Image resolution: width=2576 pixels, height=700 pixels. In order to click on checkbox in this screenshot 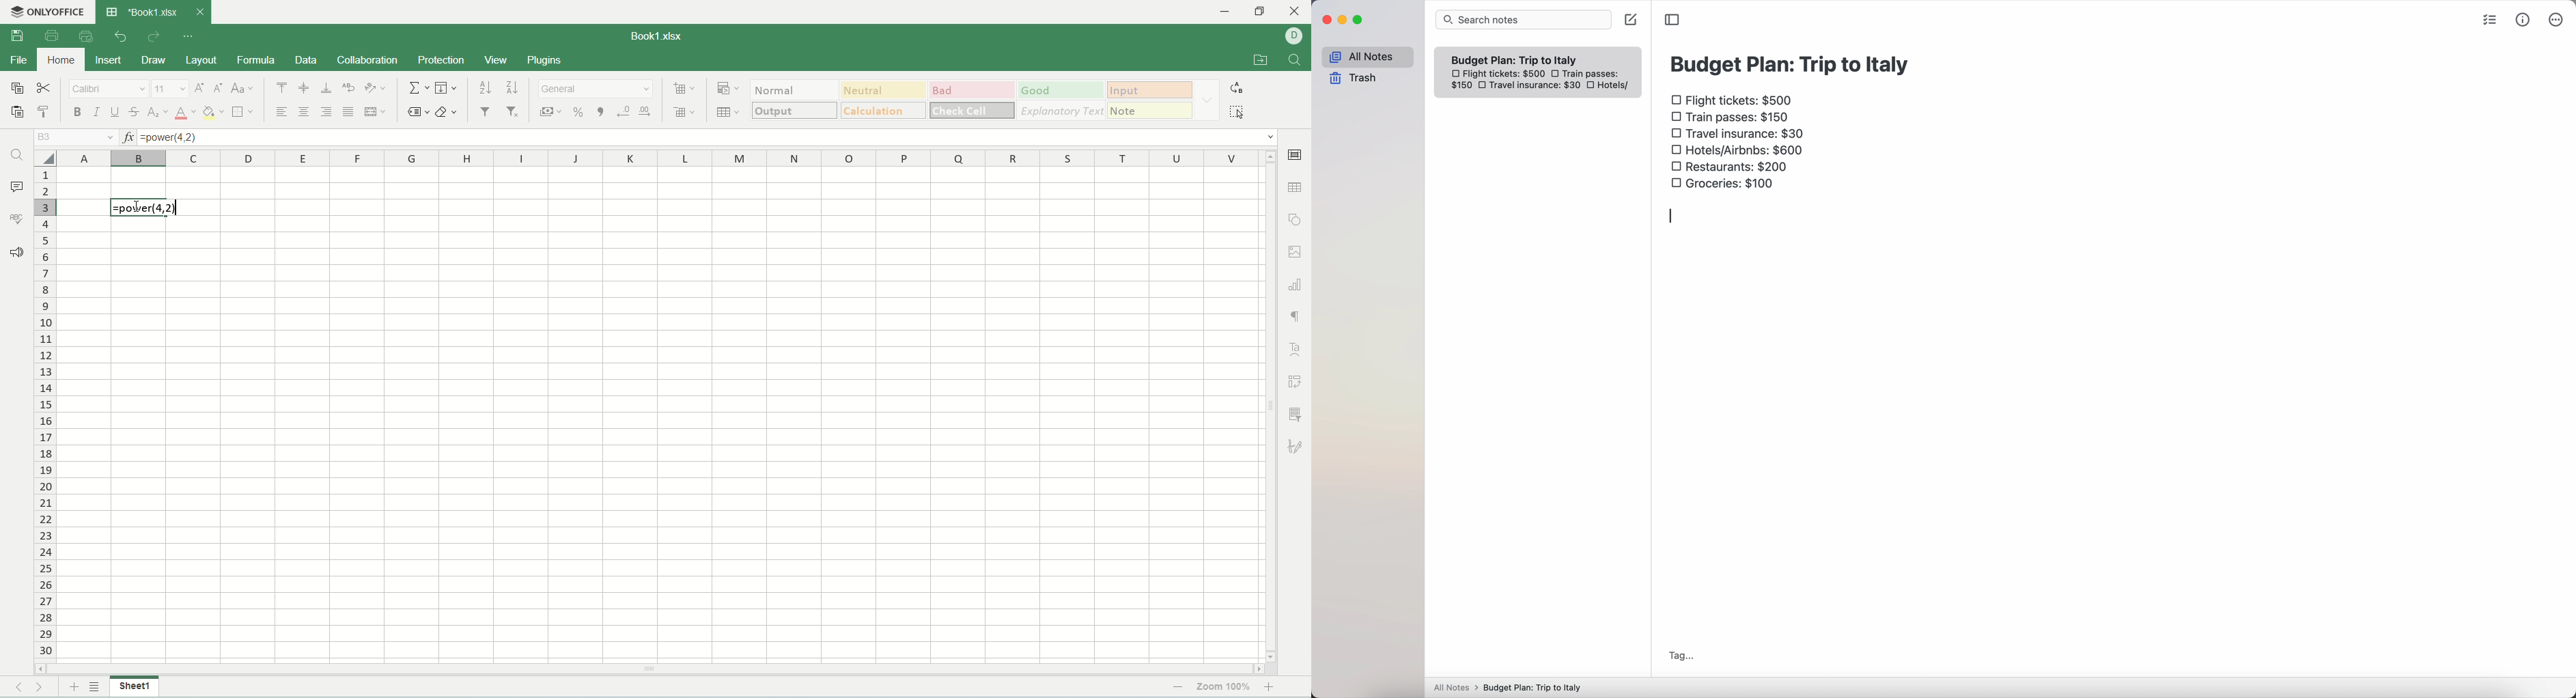, I will do `click(1557, 74)`.